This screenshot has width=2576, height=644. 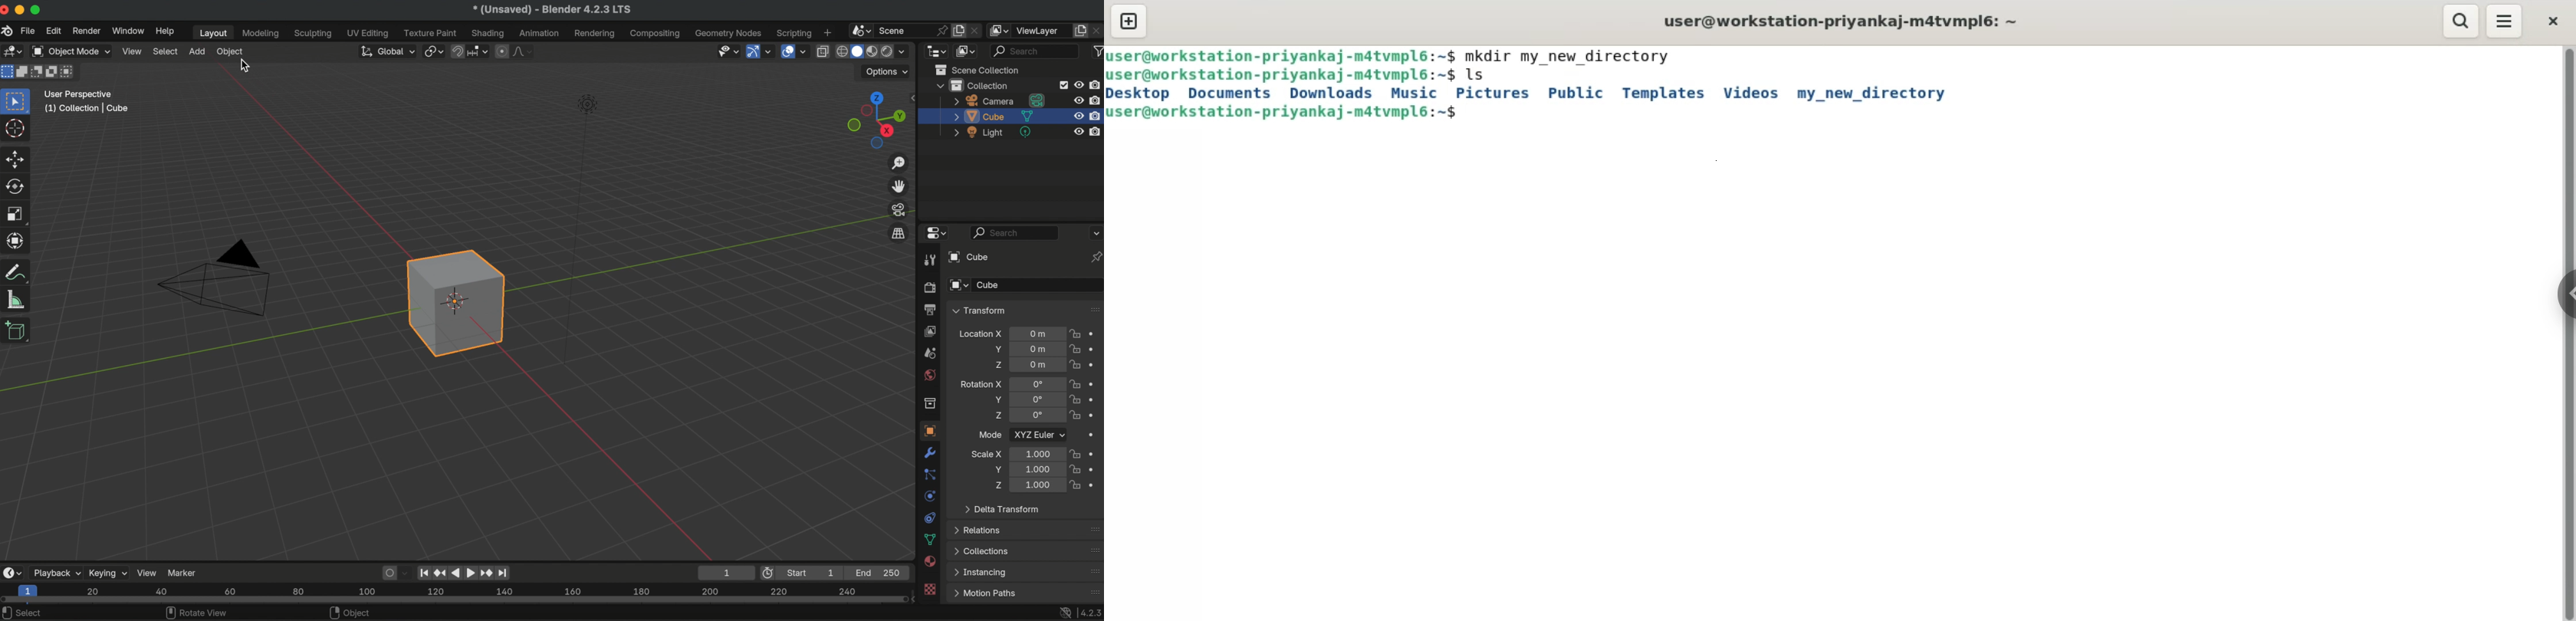 What do you see at coordinates (941, 29) in the screenshot?
I see `pin scene to workspace` at bounding box center [941, 29].